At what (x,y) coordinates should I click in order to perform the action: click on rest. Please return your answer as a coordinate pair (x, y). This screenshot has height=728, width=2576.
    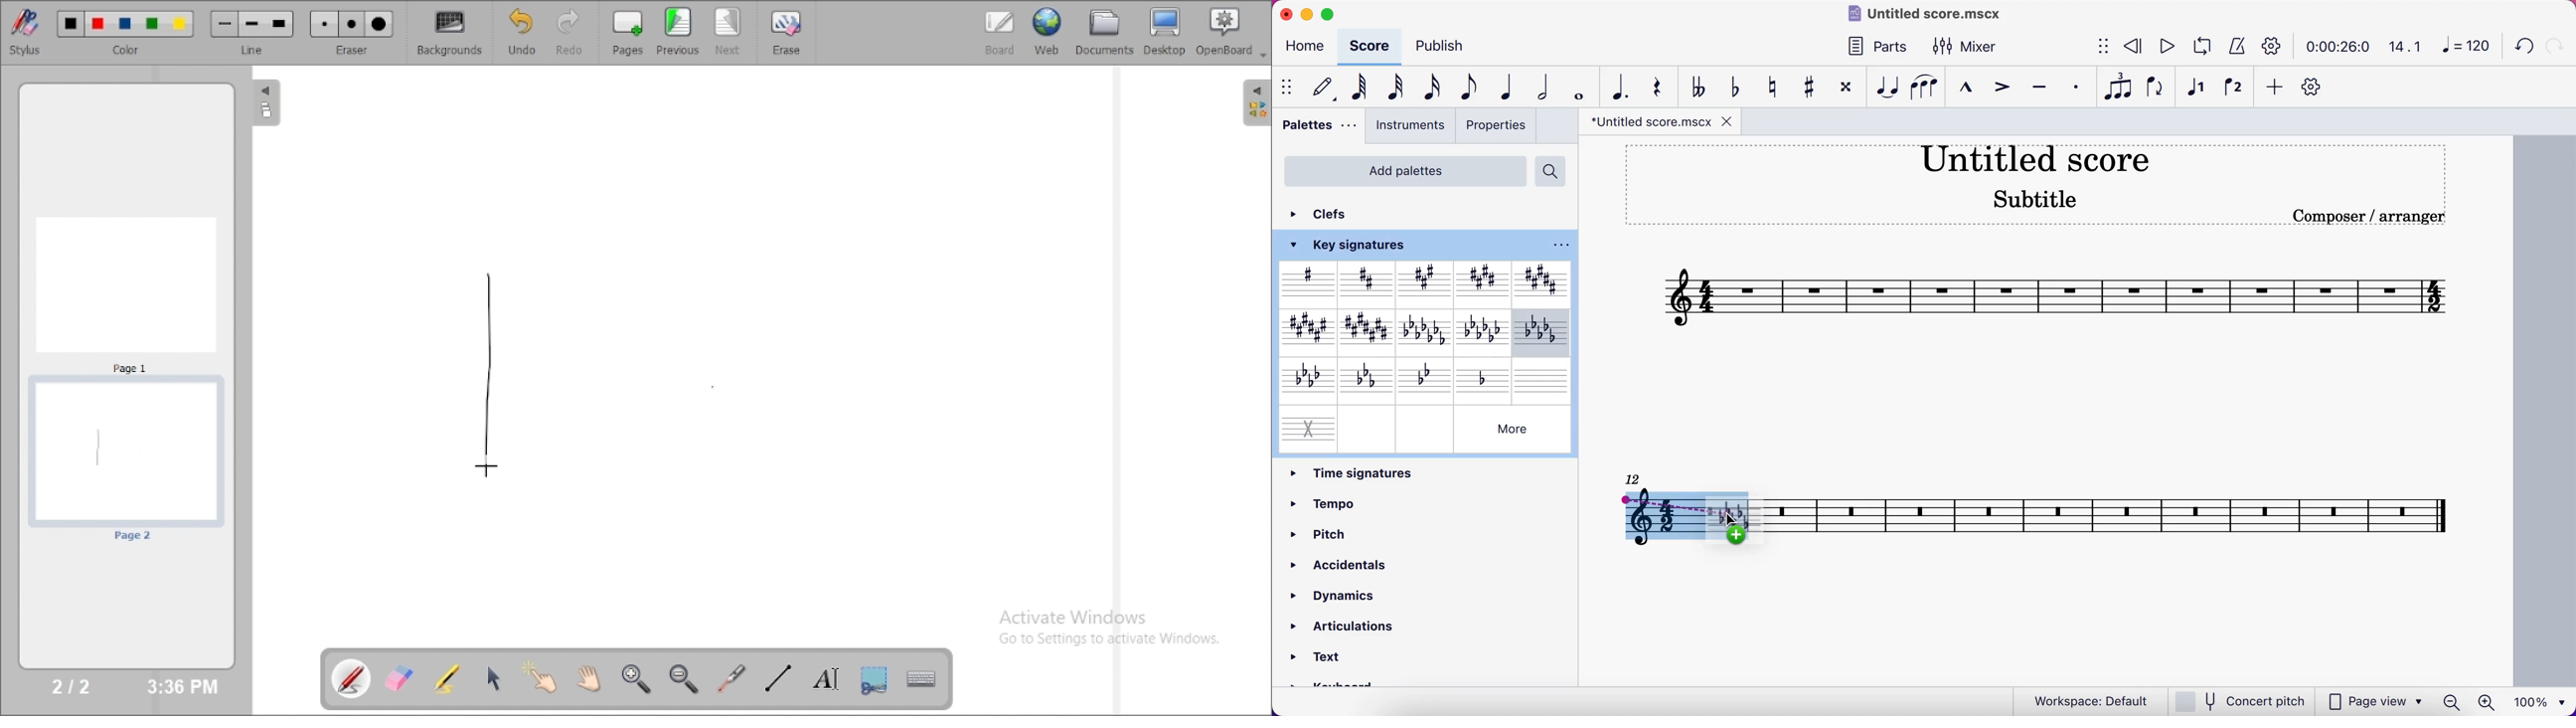
    Looking at the image, I should click on (1662, 85).